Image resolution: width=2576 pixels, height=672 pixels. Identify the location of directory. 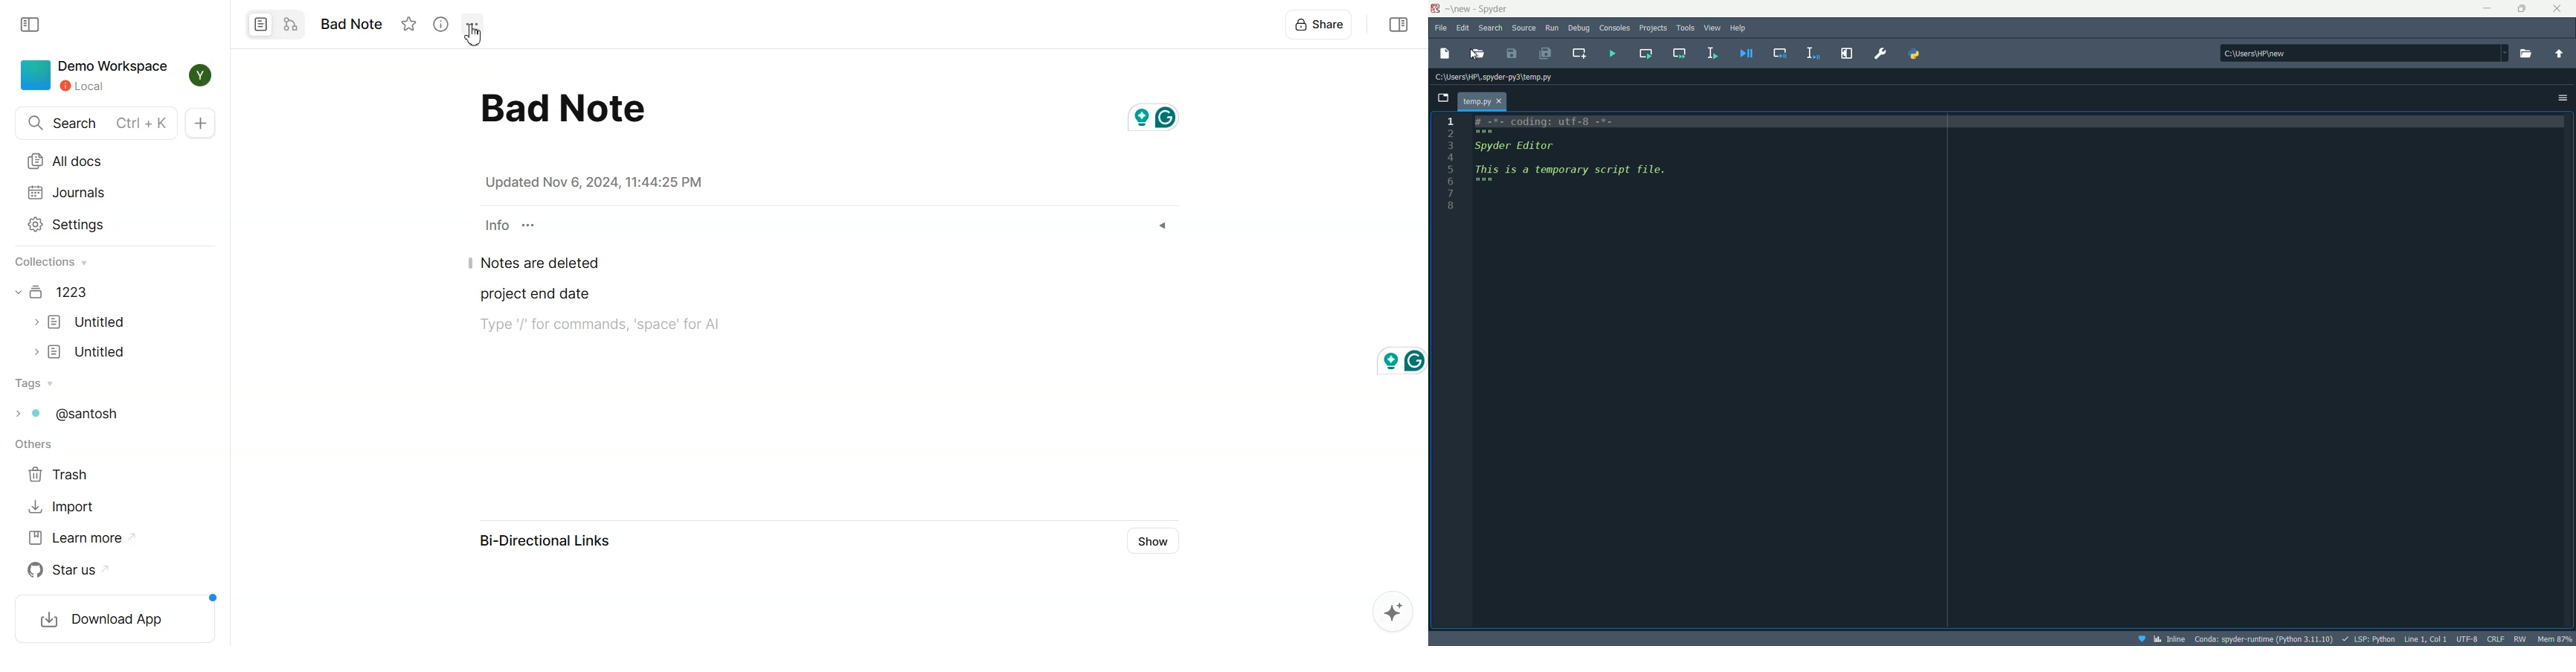
(2365, 53).